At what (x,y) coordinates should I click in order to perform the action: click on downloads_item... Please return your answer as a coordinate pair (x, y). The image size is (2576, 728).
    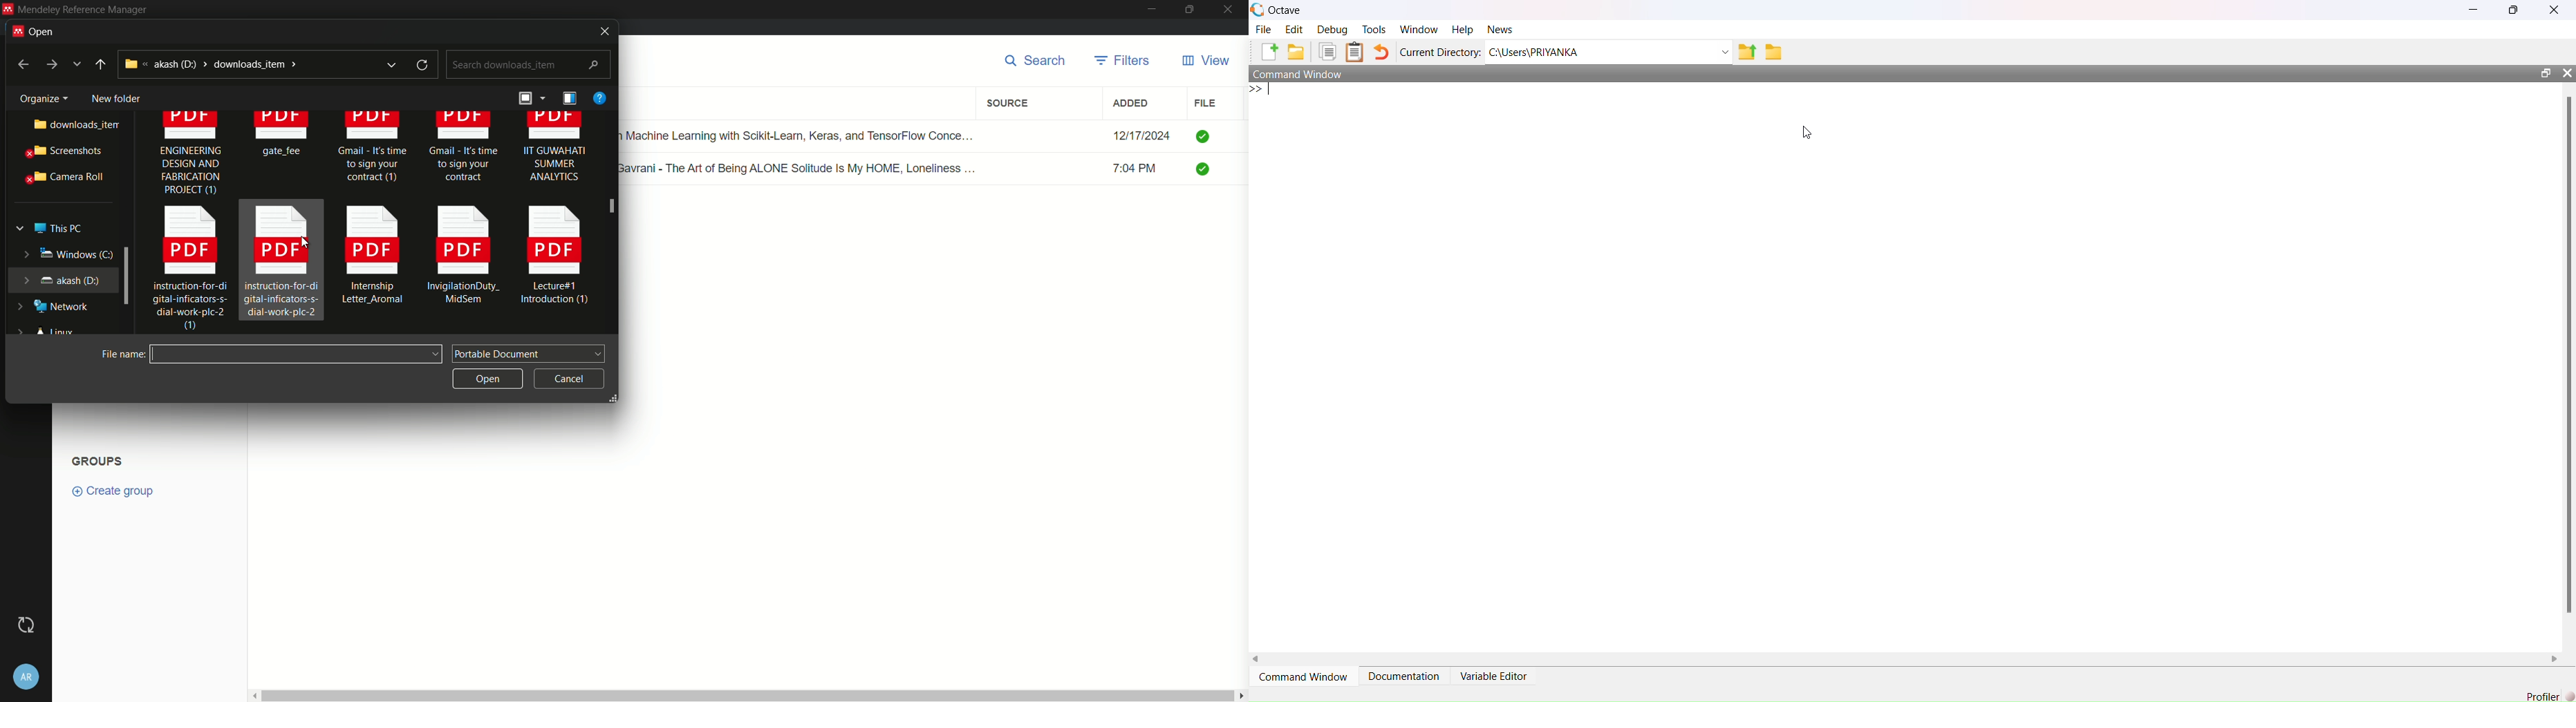
    Looking at the image, I should click on (66, 125).